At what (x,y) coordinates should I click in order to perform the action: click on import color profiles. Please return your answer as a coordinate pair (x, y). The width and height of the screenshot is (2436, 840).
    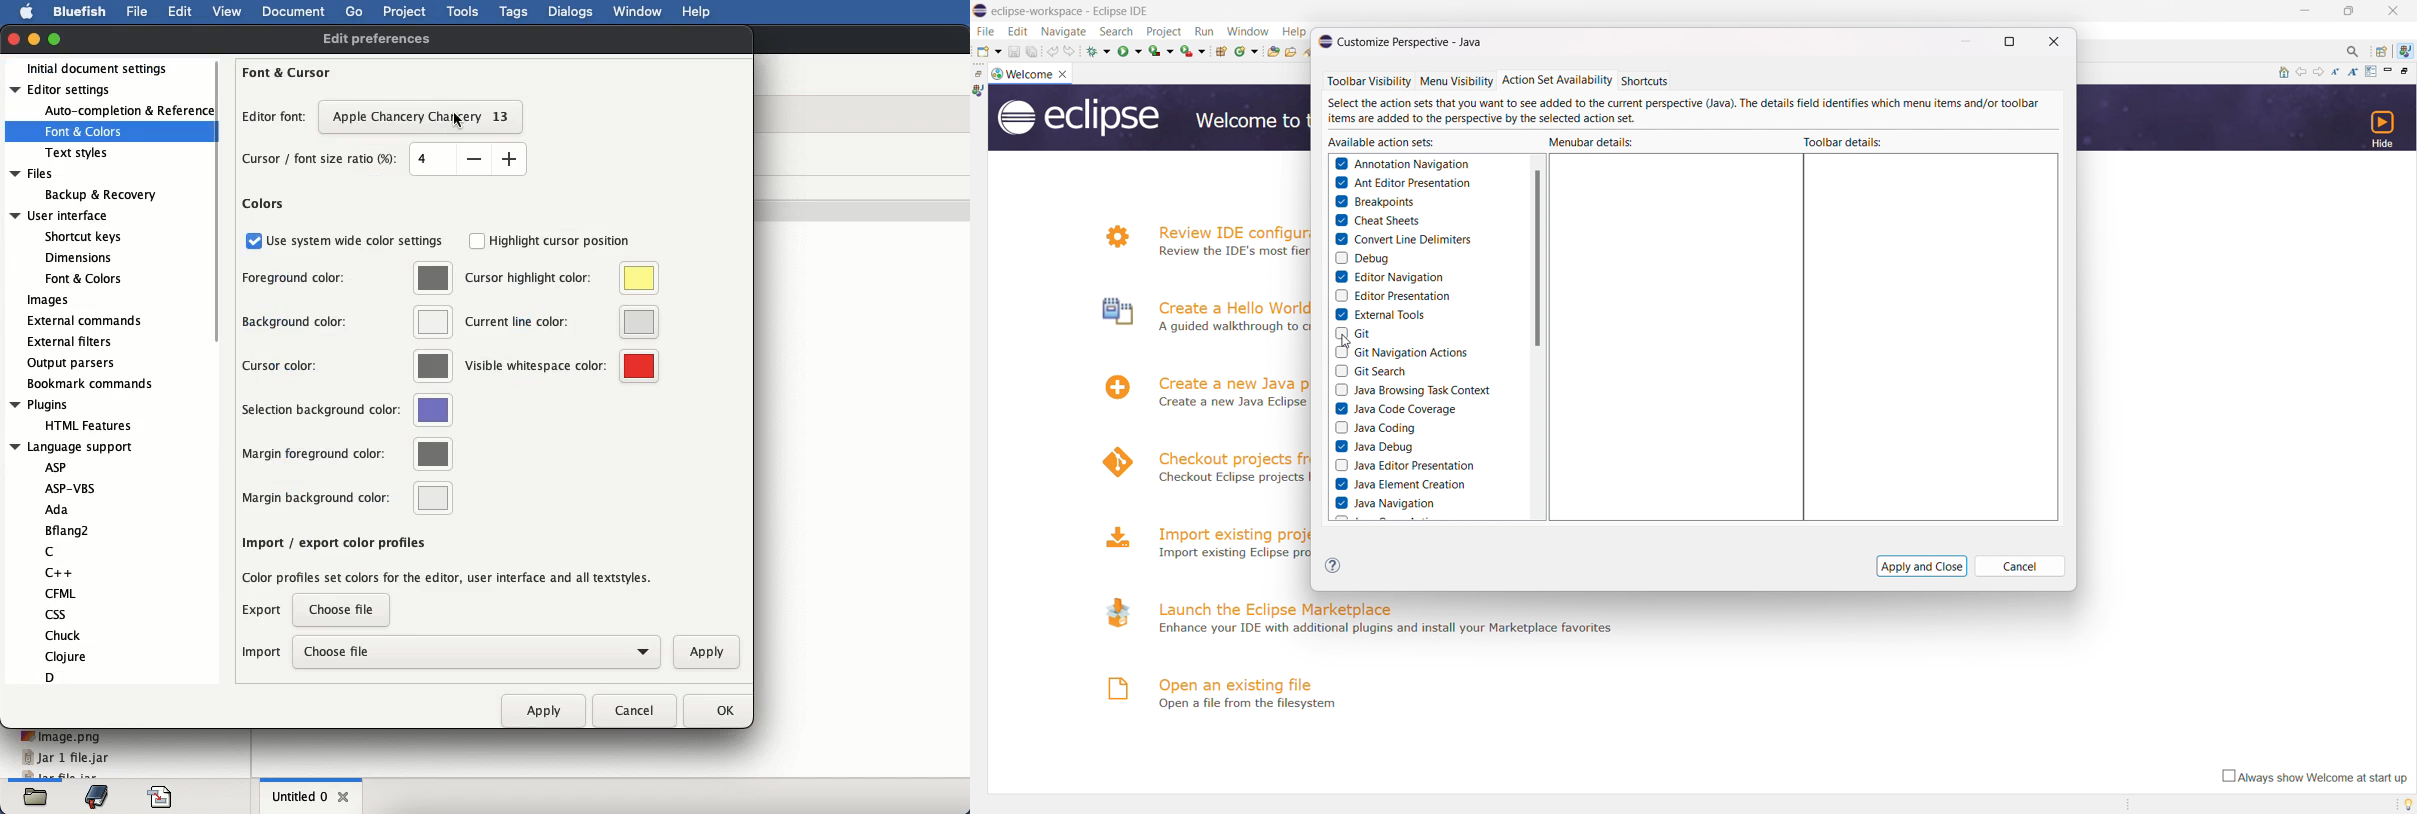
    Looking at the image, I should click on (449, 576).